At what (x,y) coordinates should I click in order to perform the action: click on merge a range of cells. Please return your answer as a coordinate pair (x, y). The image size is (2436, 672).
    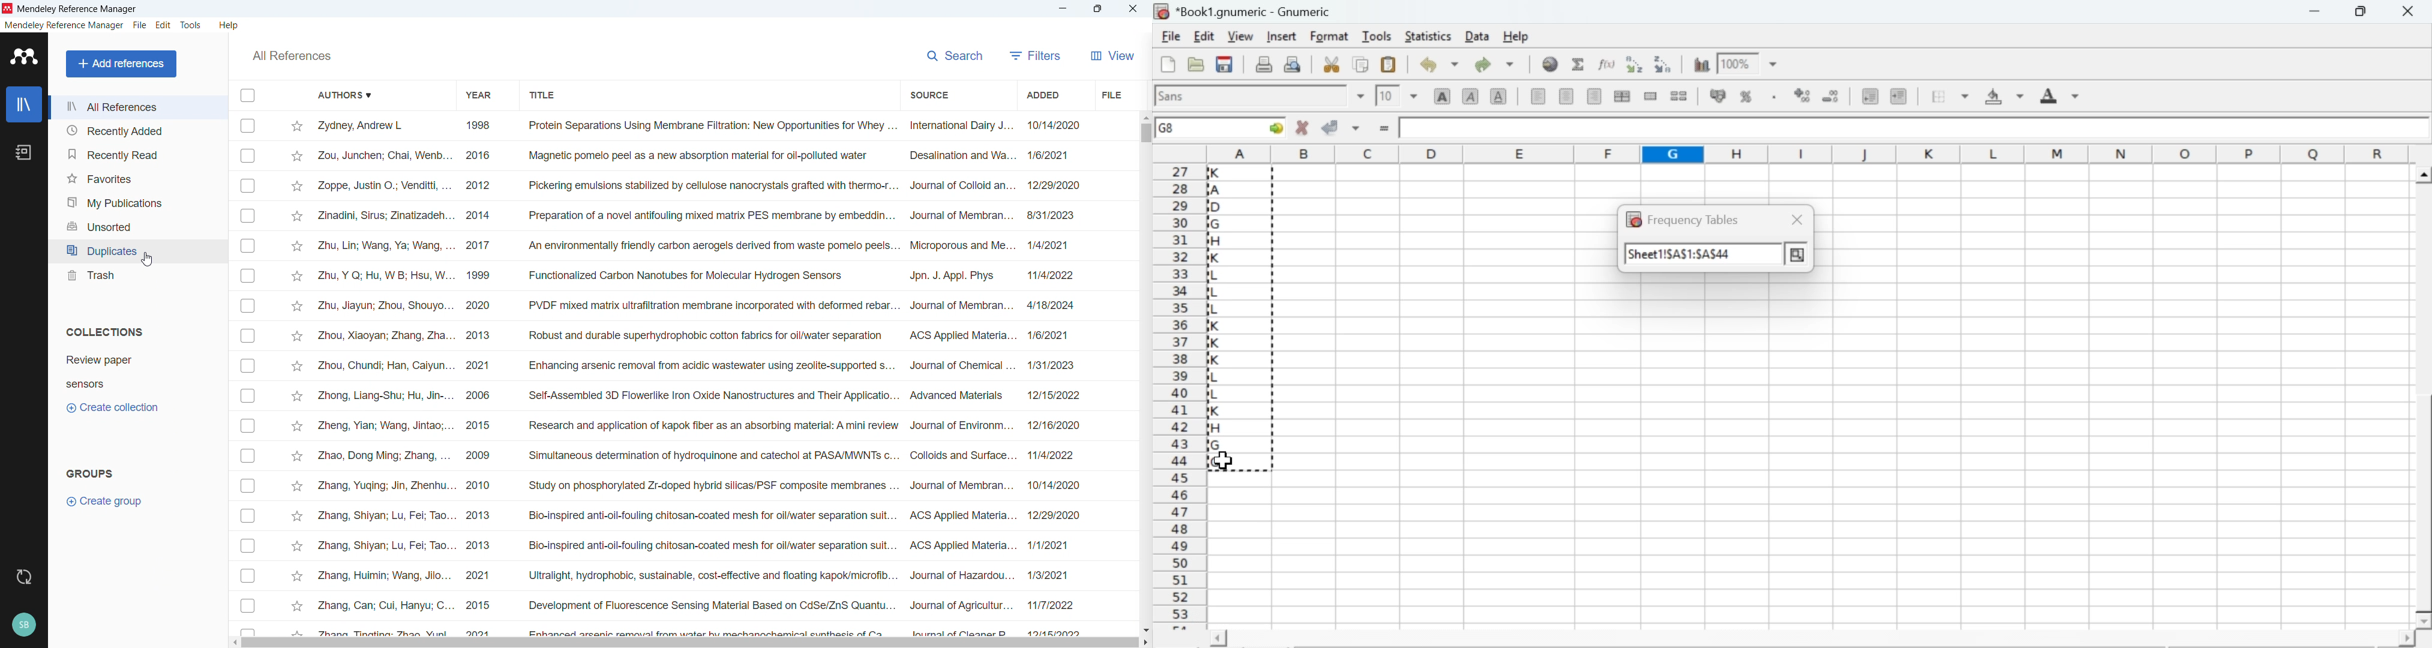
    Looking at the image, I should click on (1651, 96).